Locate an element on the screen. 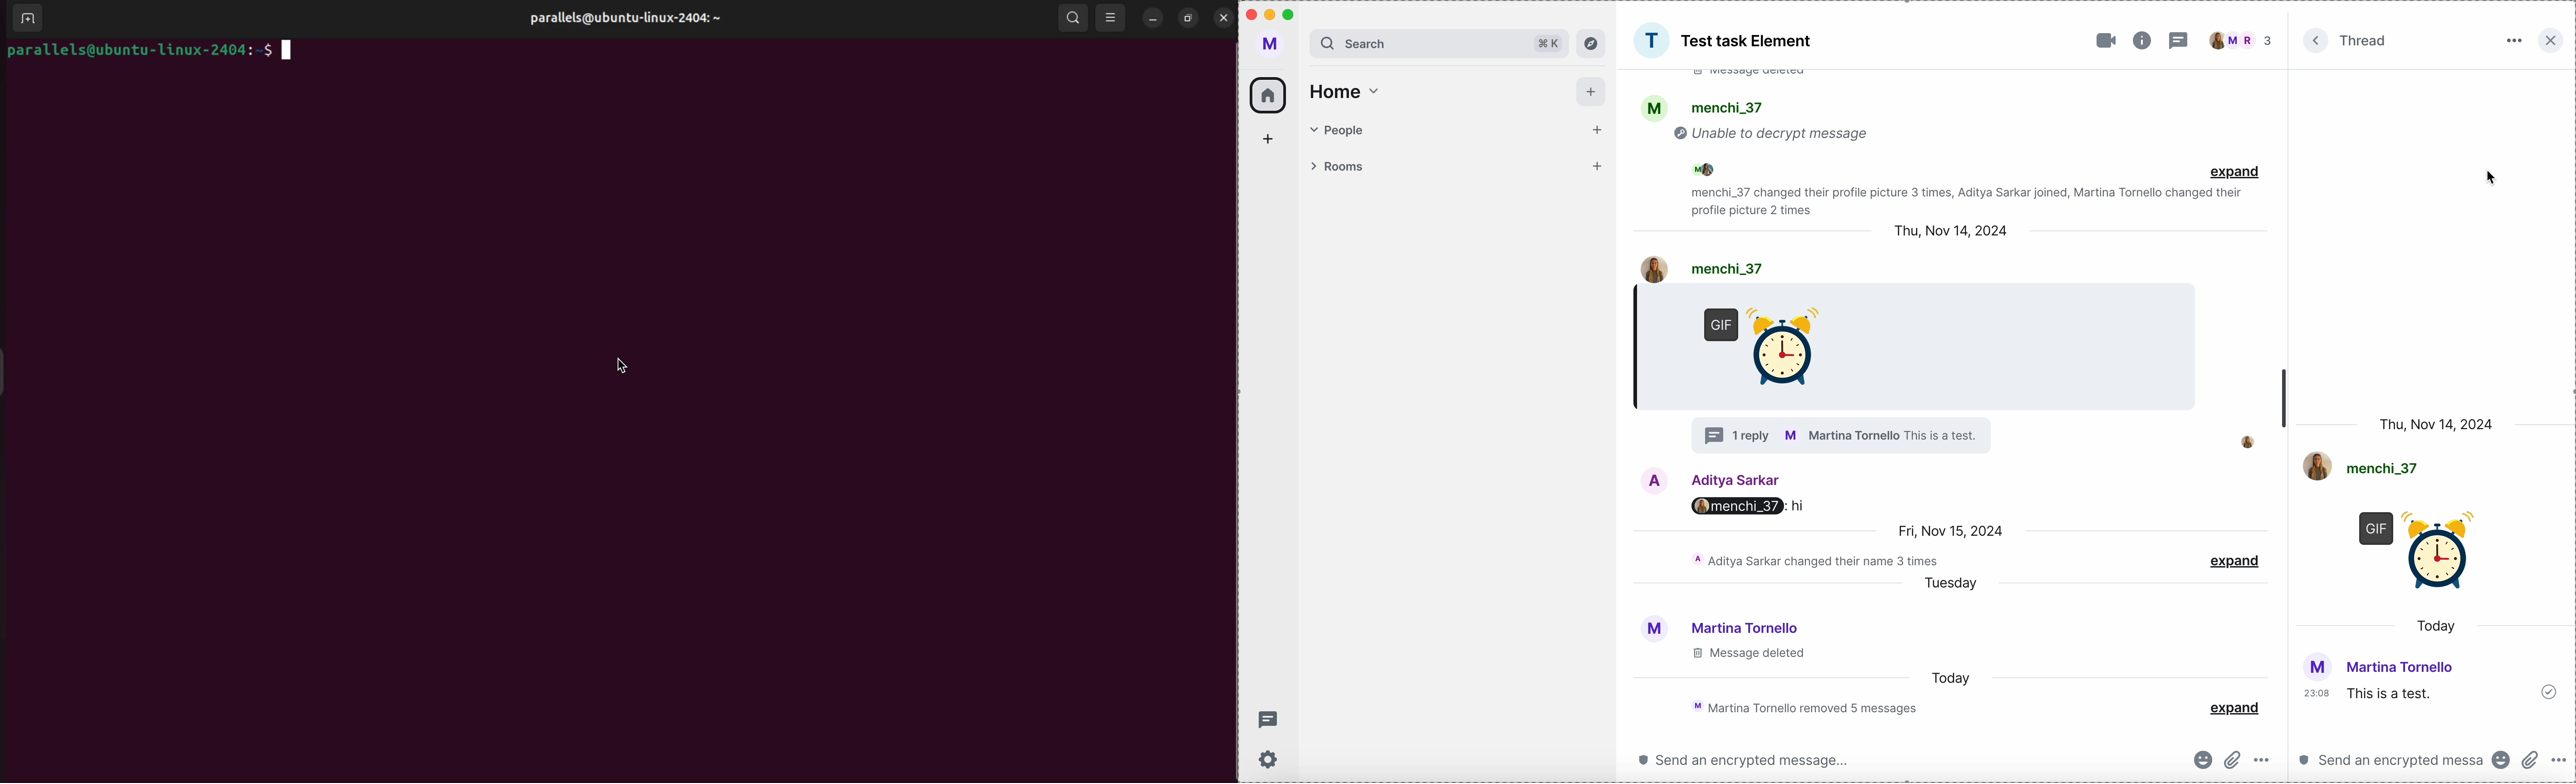 Image resolution: width=2576 pixels, height=784 pixels. attach file is located at coordinates (2530, 761).